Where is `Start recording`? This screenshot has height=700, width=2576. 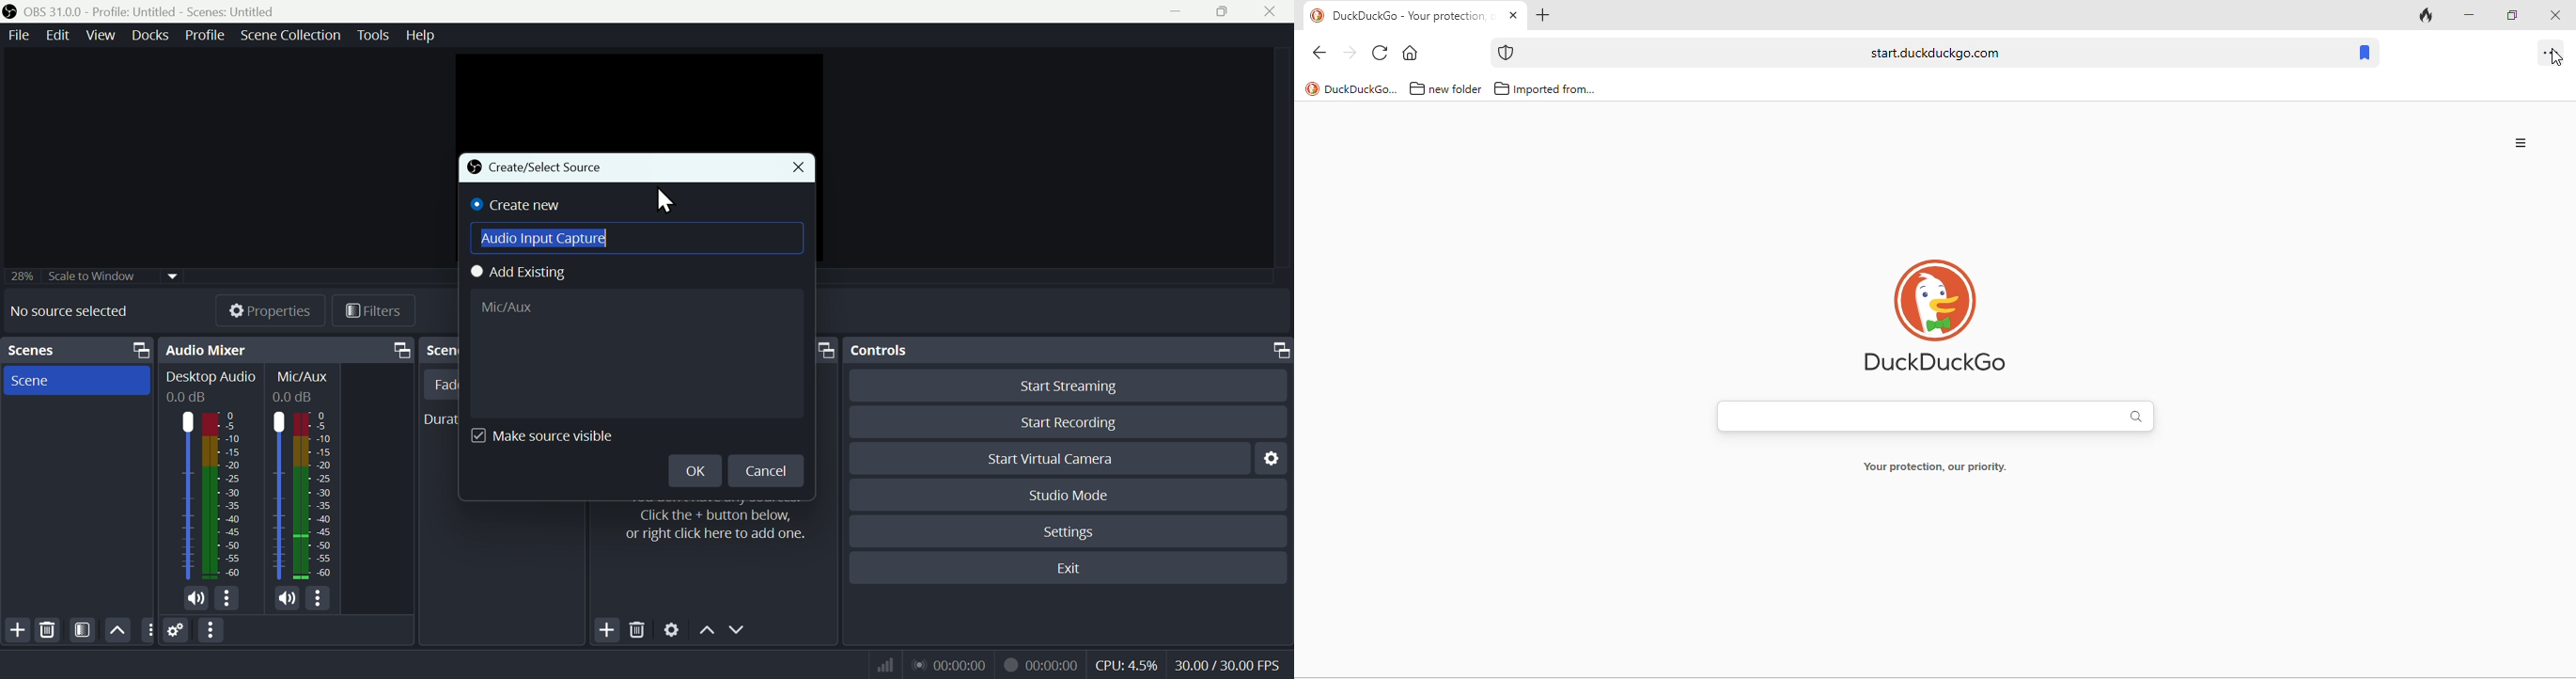
Start recording is located at coordinates (1071, 422).